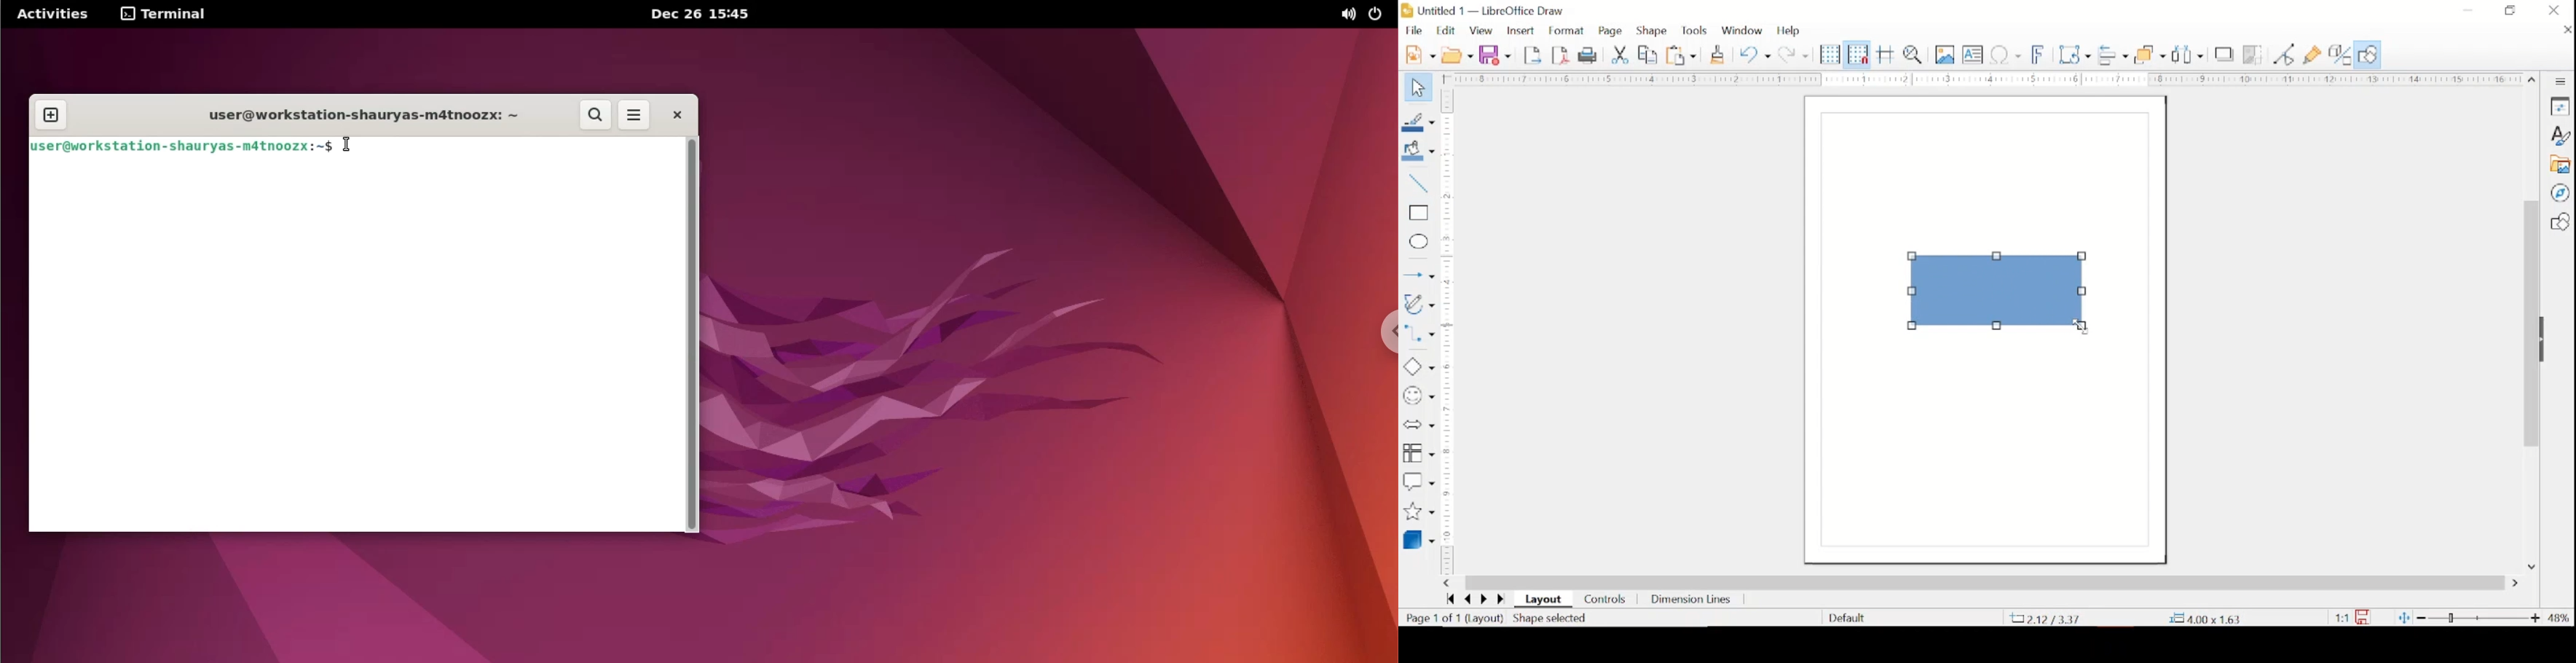 This screenshot has width=2576, height=672. What do you see at coordinates (1719, 53) in the screenshot?
I see `clone formatting` at bounding box center [1719, 53].